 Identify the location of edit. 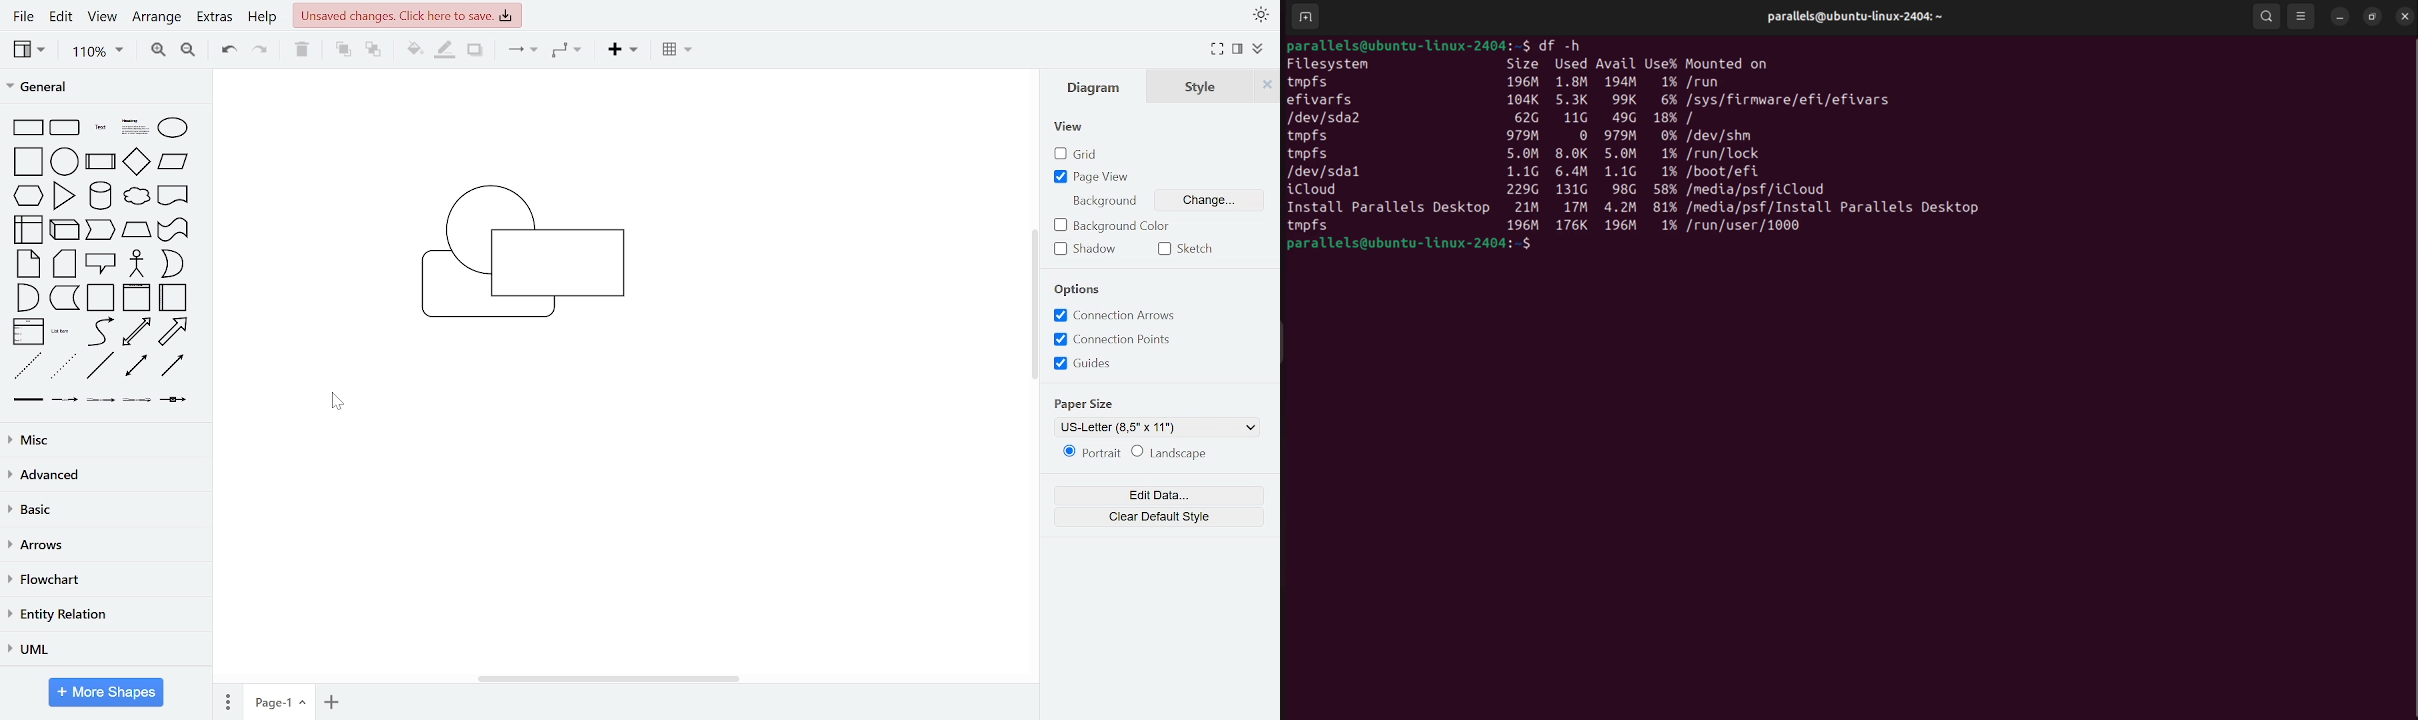
(61, 16).